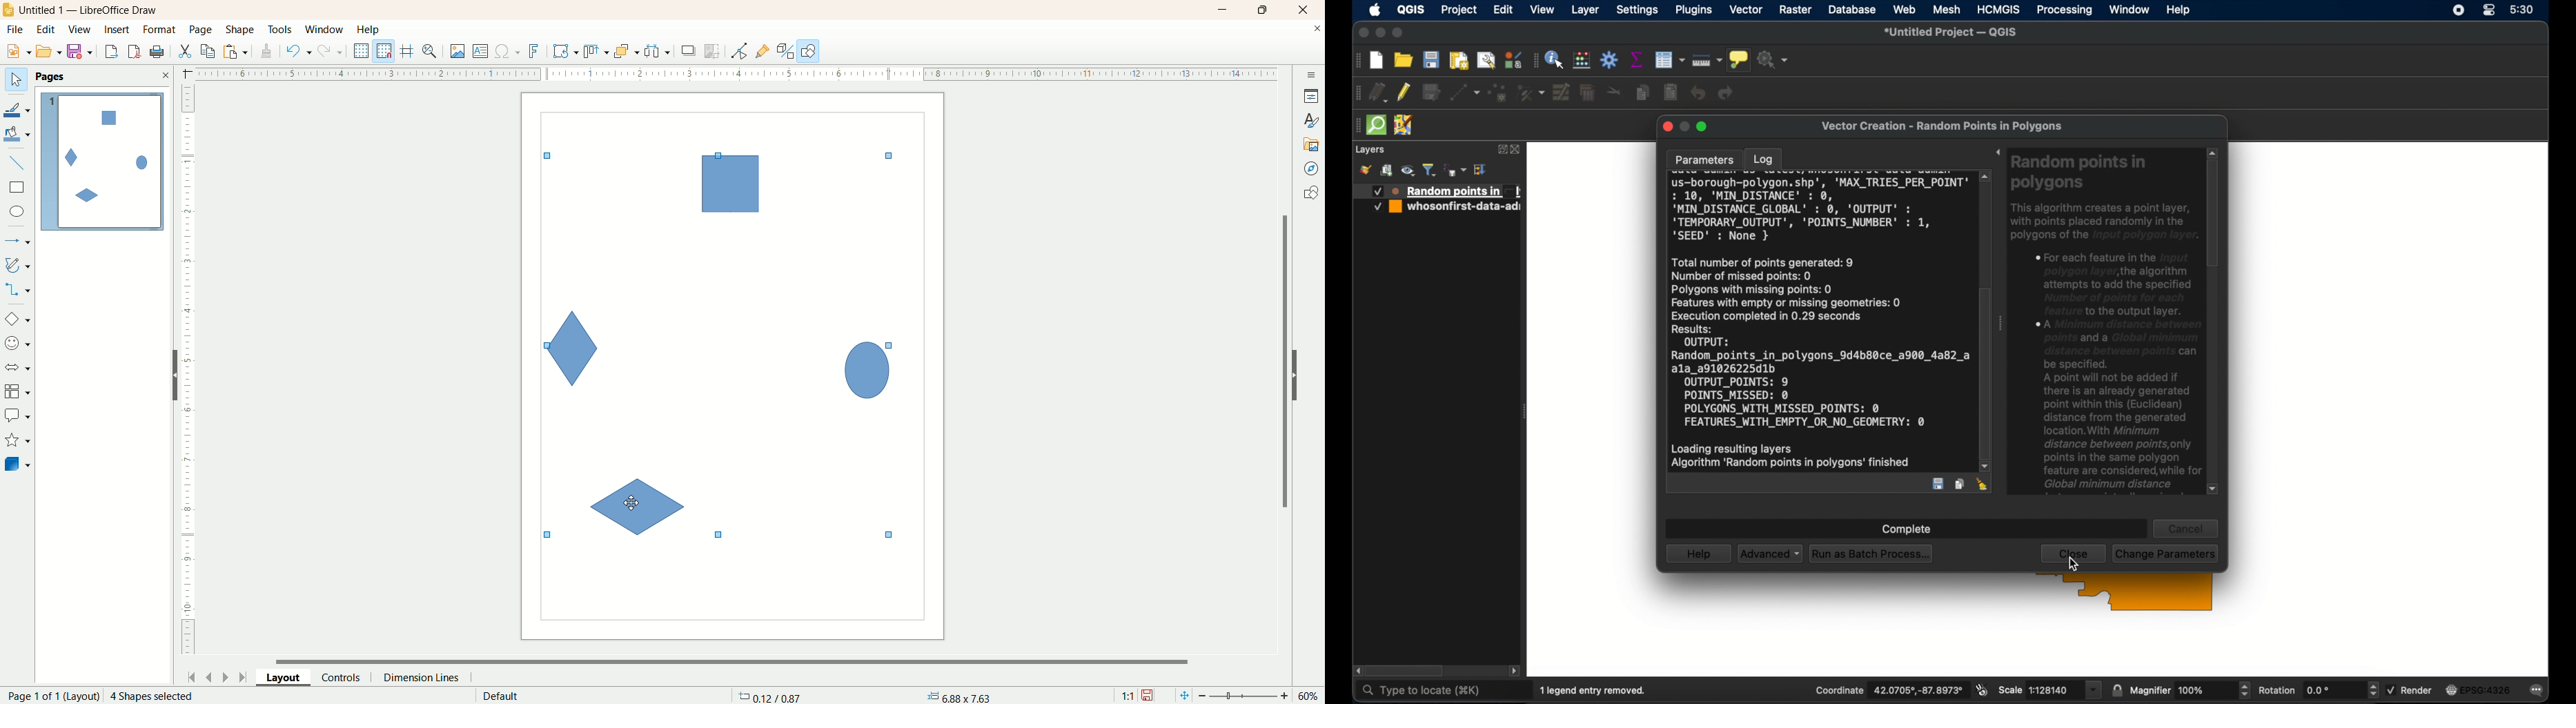 This screenshot has width=2576, height=728. Describe the element at coordinates (1543, 10) in the screenshot. I see `view` at that location.